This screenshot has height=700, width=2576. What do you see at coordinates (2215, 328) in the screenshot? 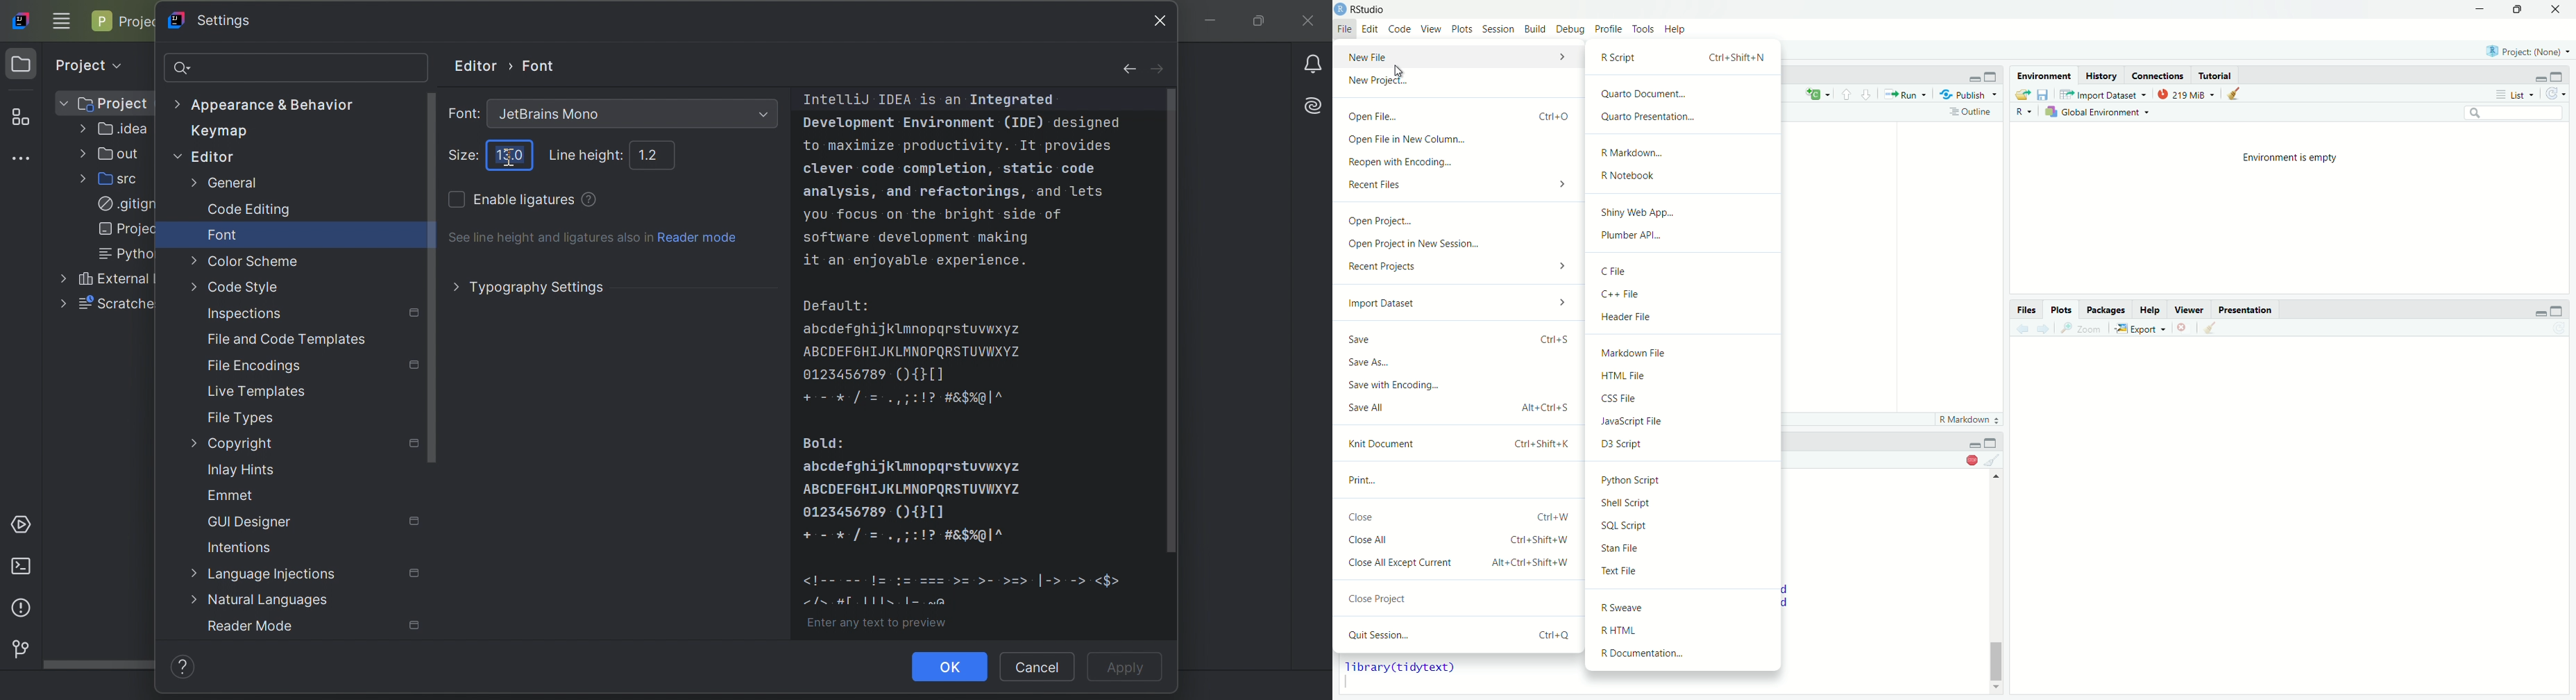
I see `Clear all plots` at bounding box center [2215, 328].